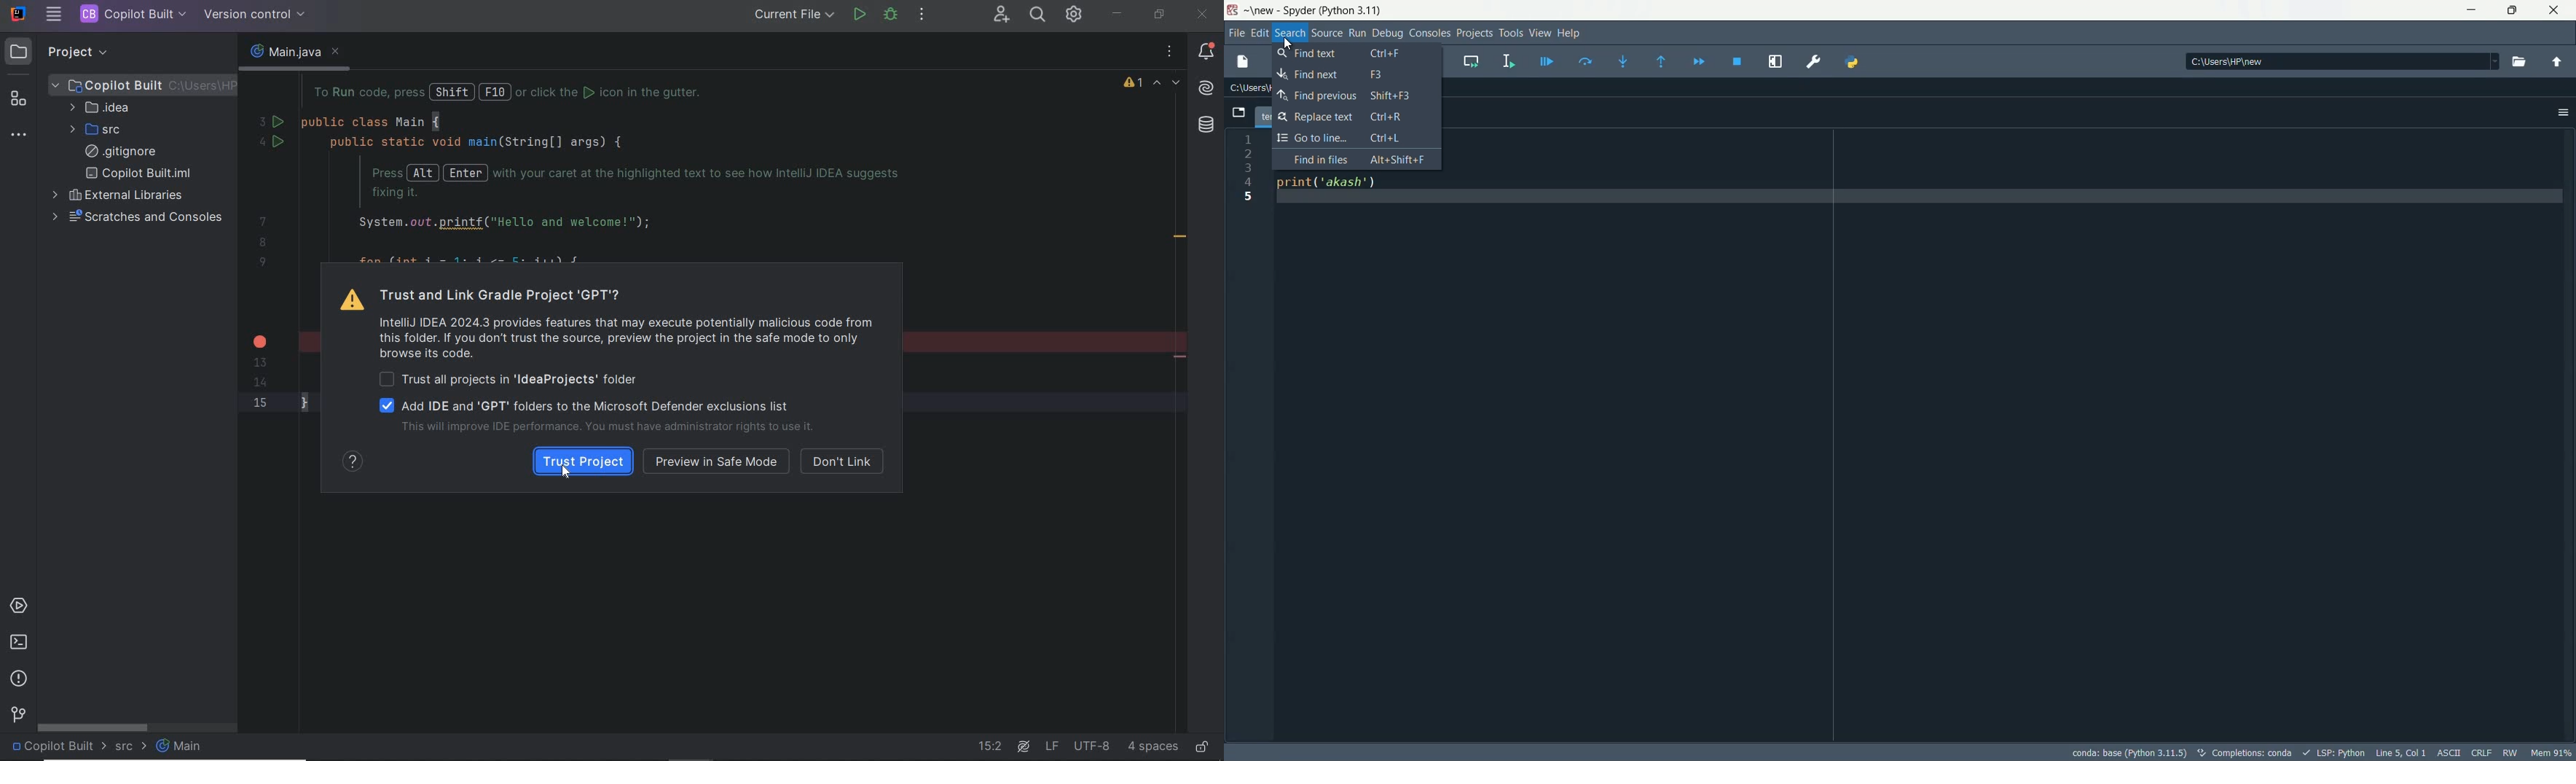 The height and width of the screenshot is (784, 2576). Describe the element at coordinates (1661, 61) in the screenshot. I see `continue execution until next function` at that location.